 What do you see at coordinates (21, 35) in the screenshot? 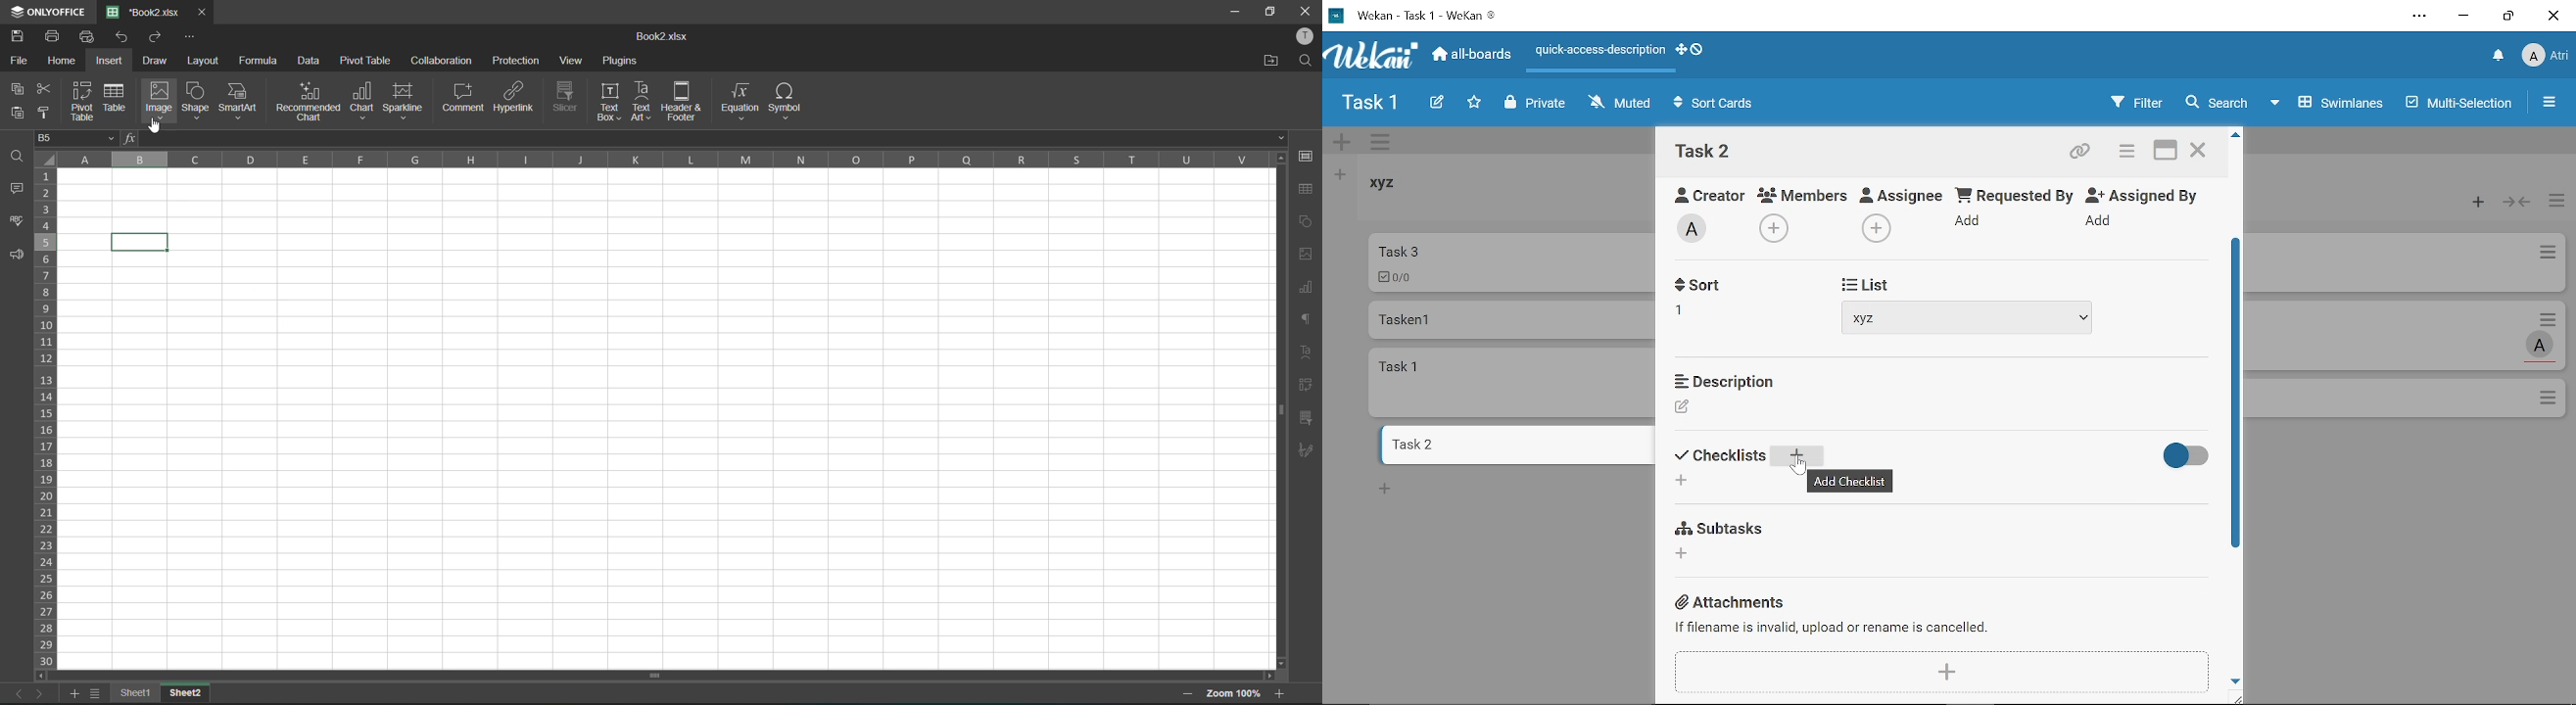
I see `save` at bounding box center [21, 35].